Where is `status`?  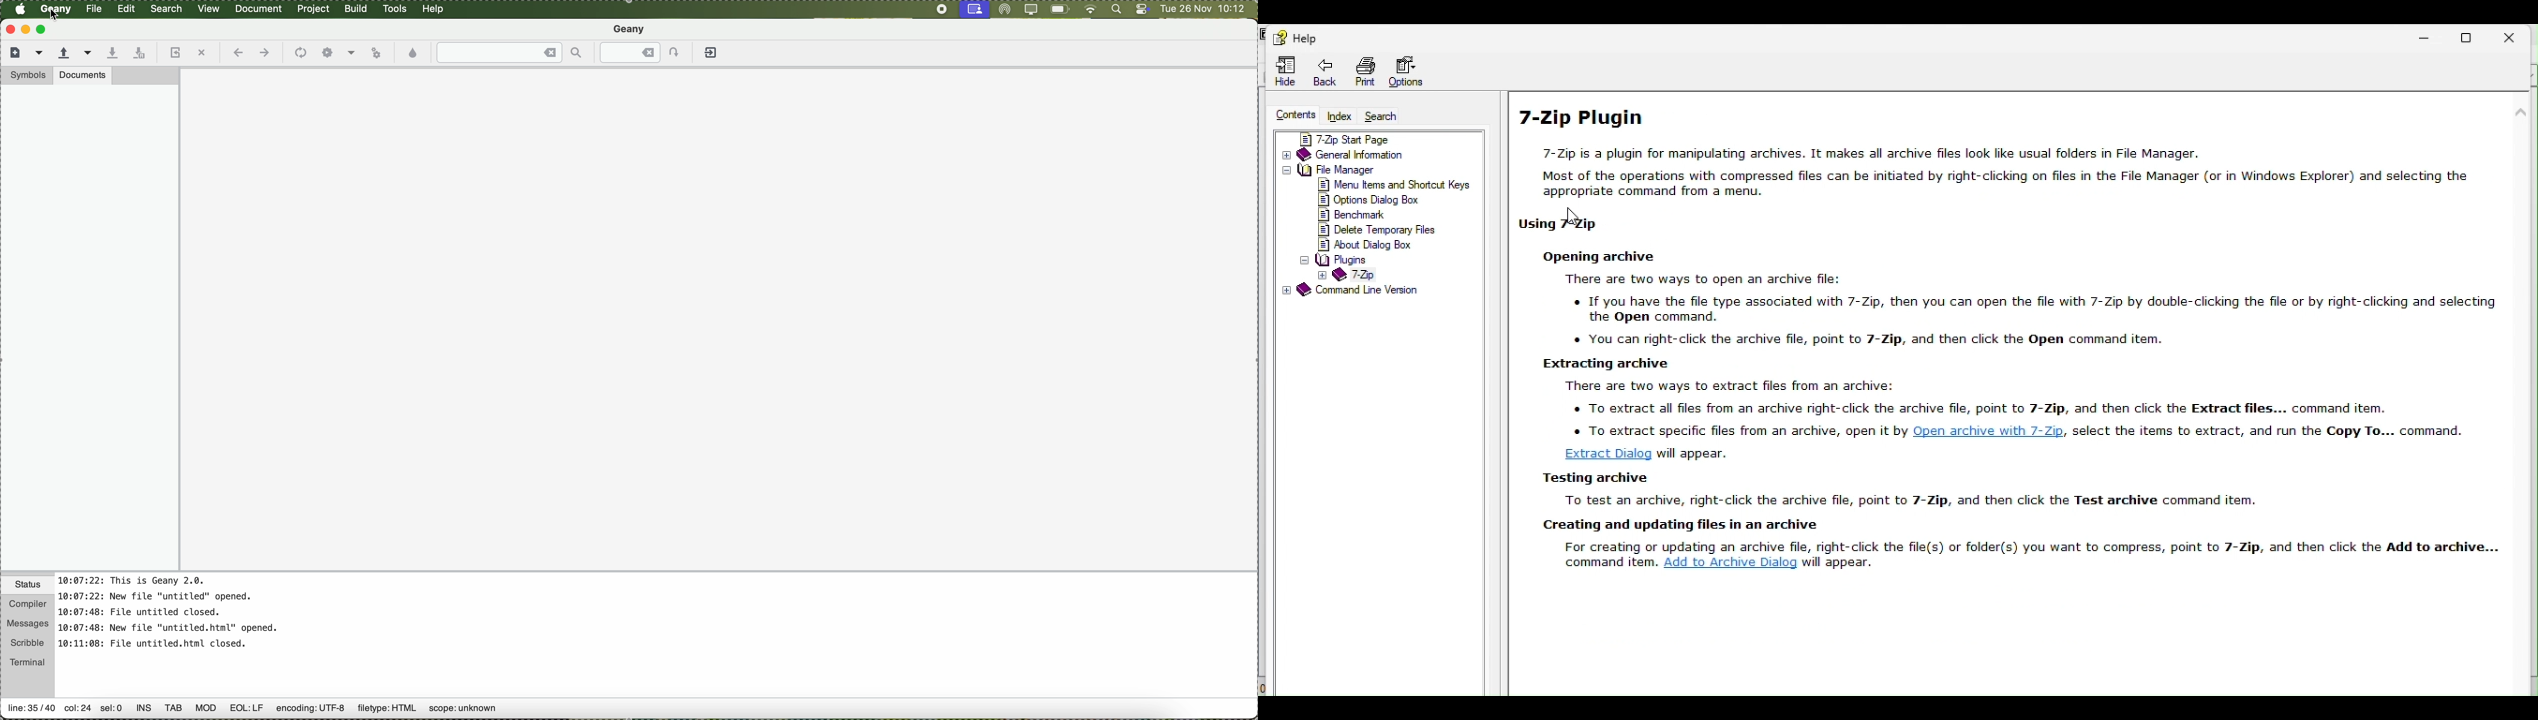 status is located at coordinates (28, 583).